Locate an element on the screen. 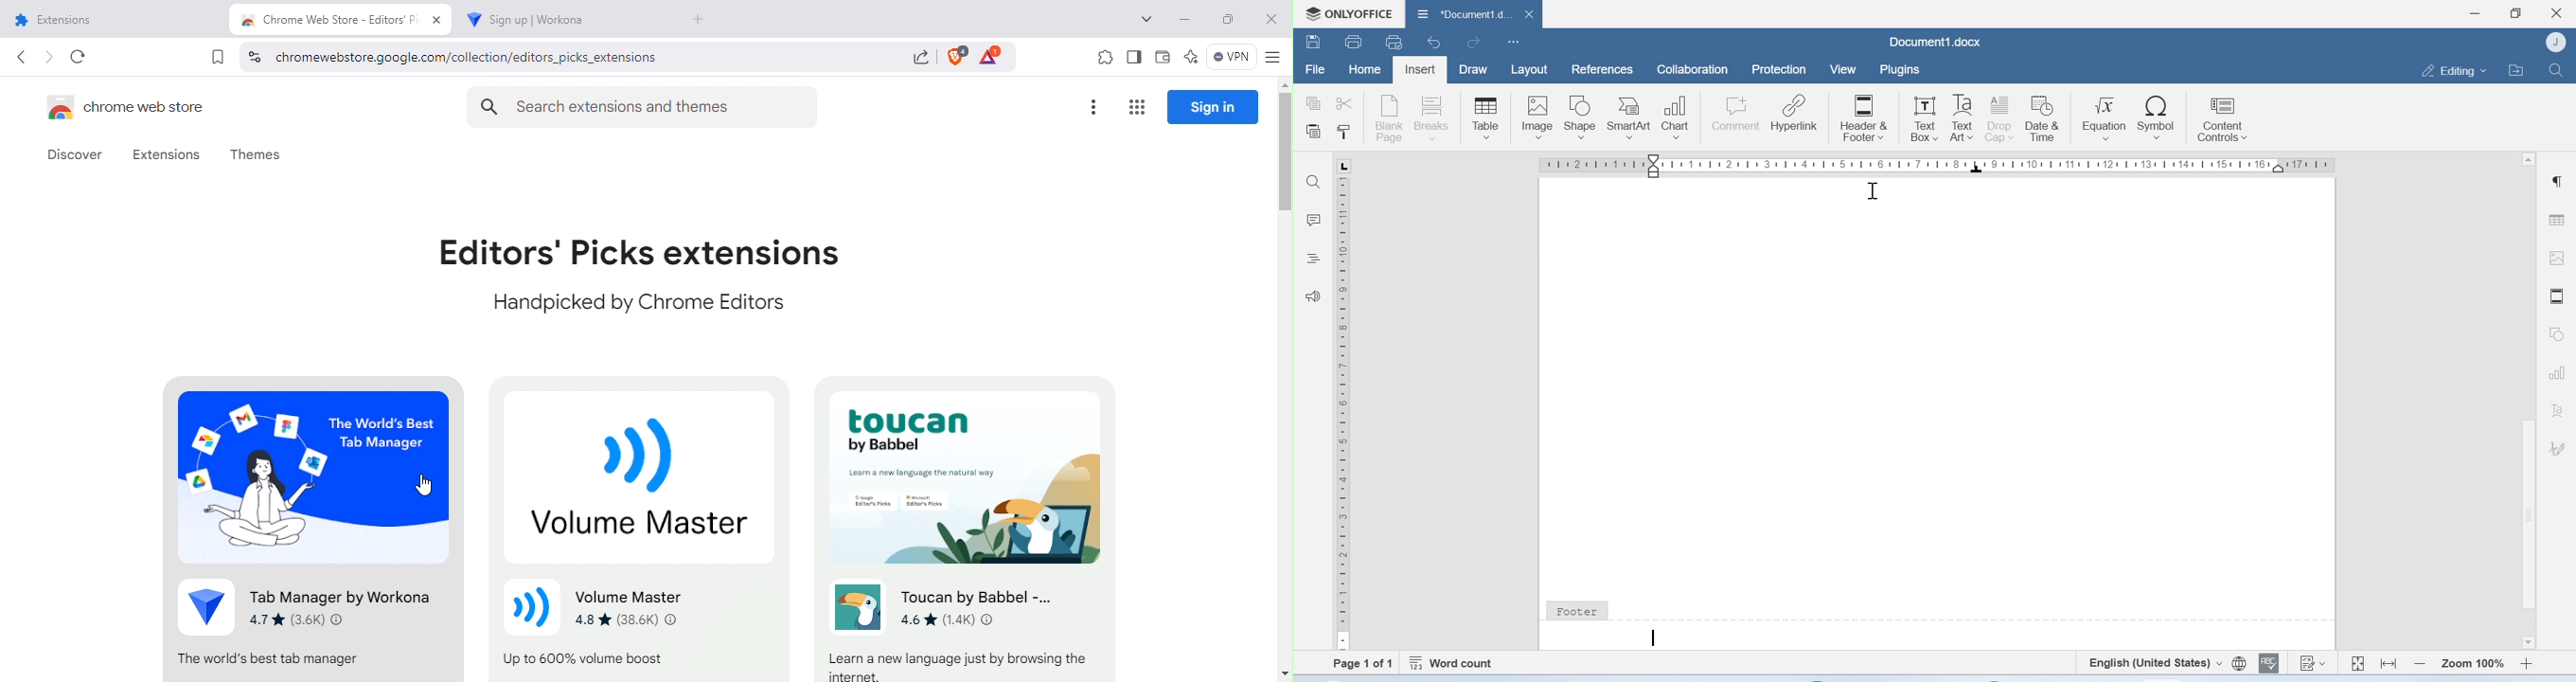 Image resolution: width=2576 pixels, height=700 pixels. Draw is located at coordinates (1476, 69).